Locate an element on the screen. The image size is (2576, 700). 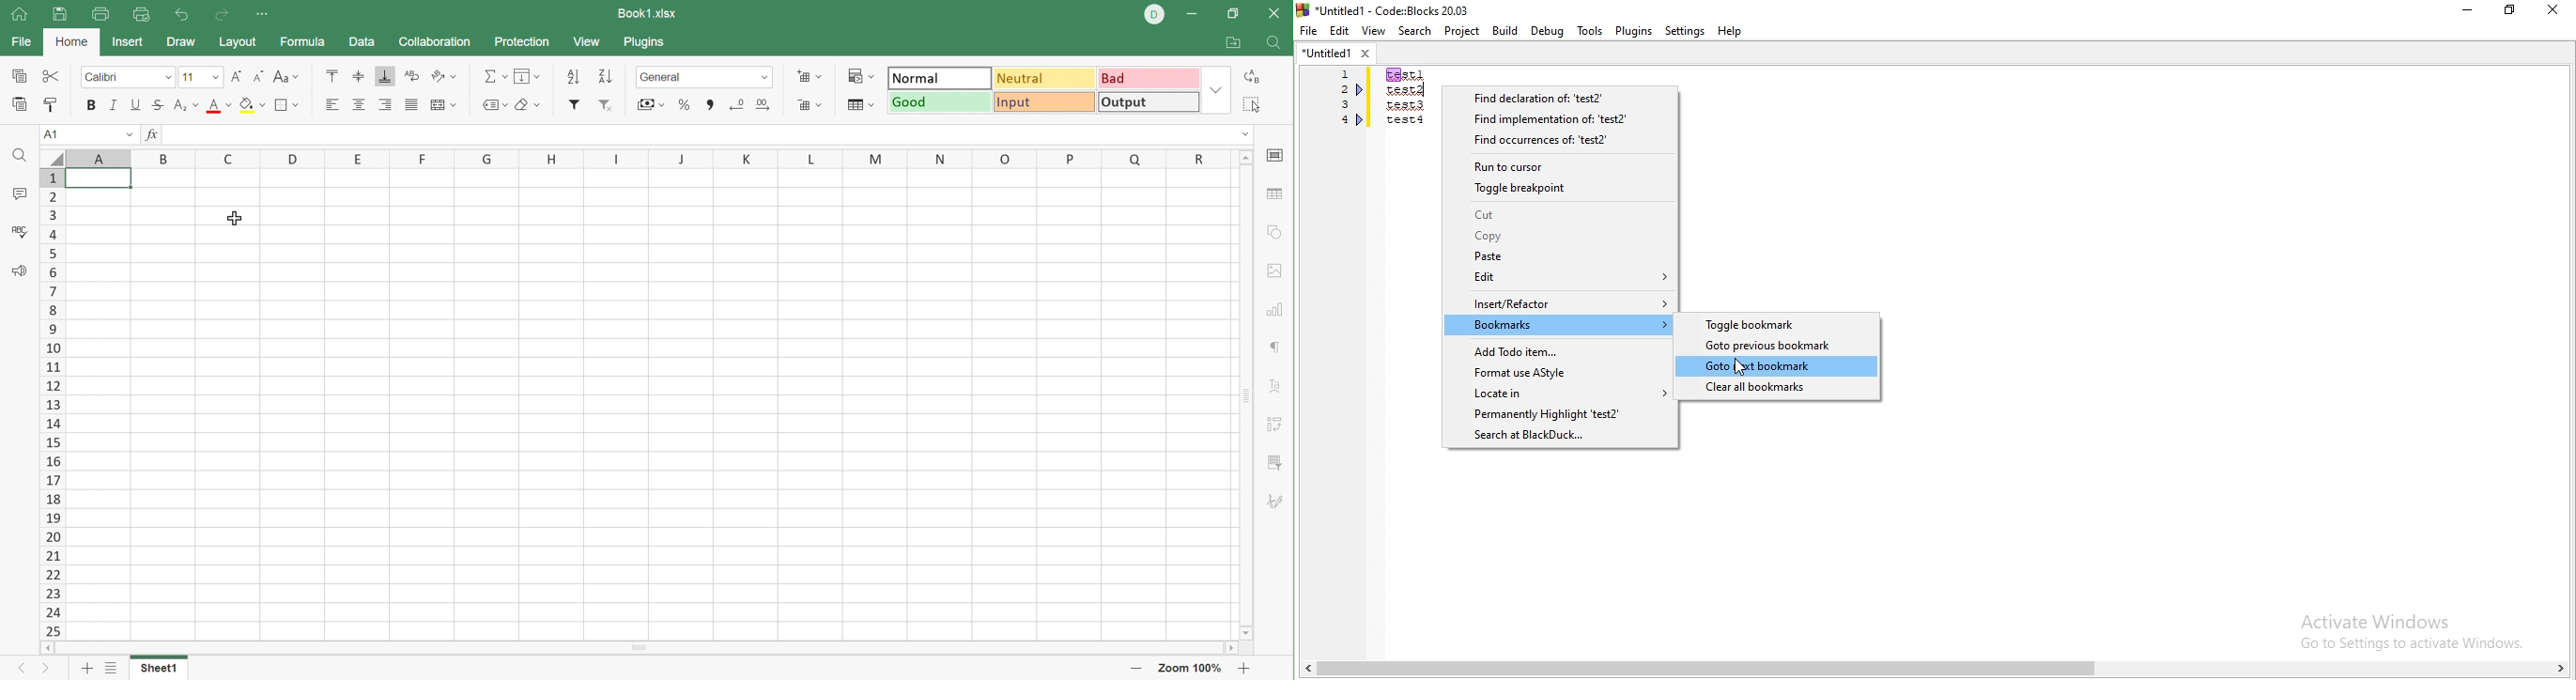
cell settings is located at coordinates (1278, 155).